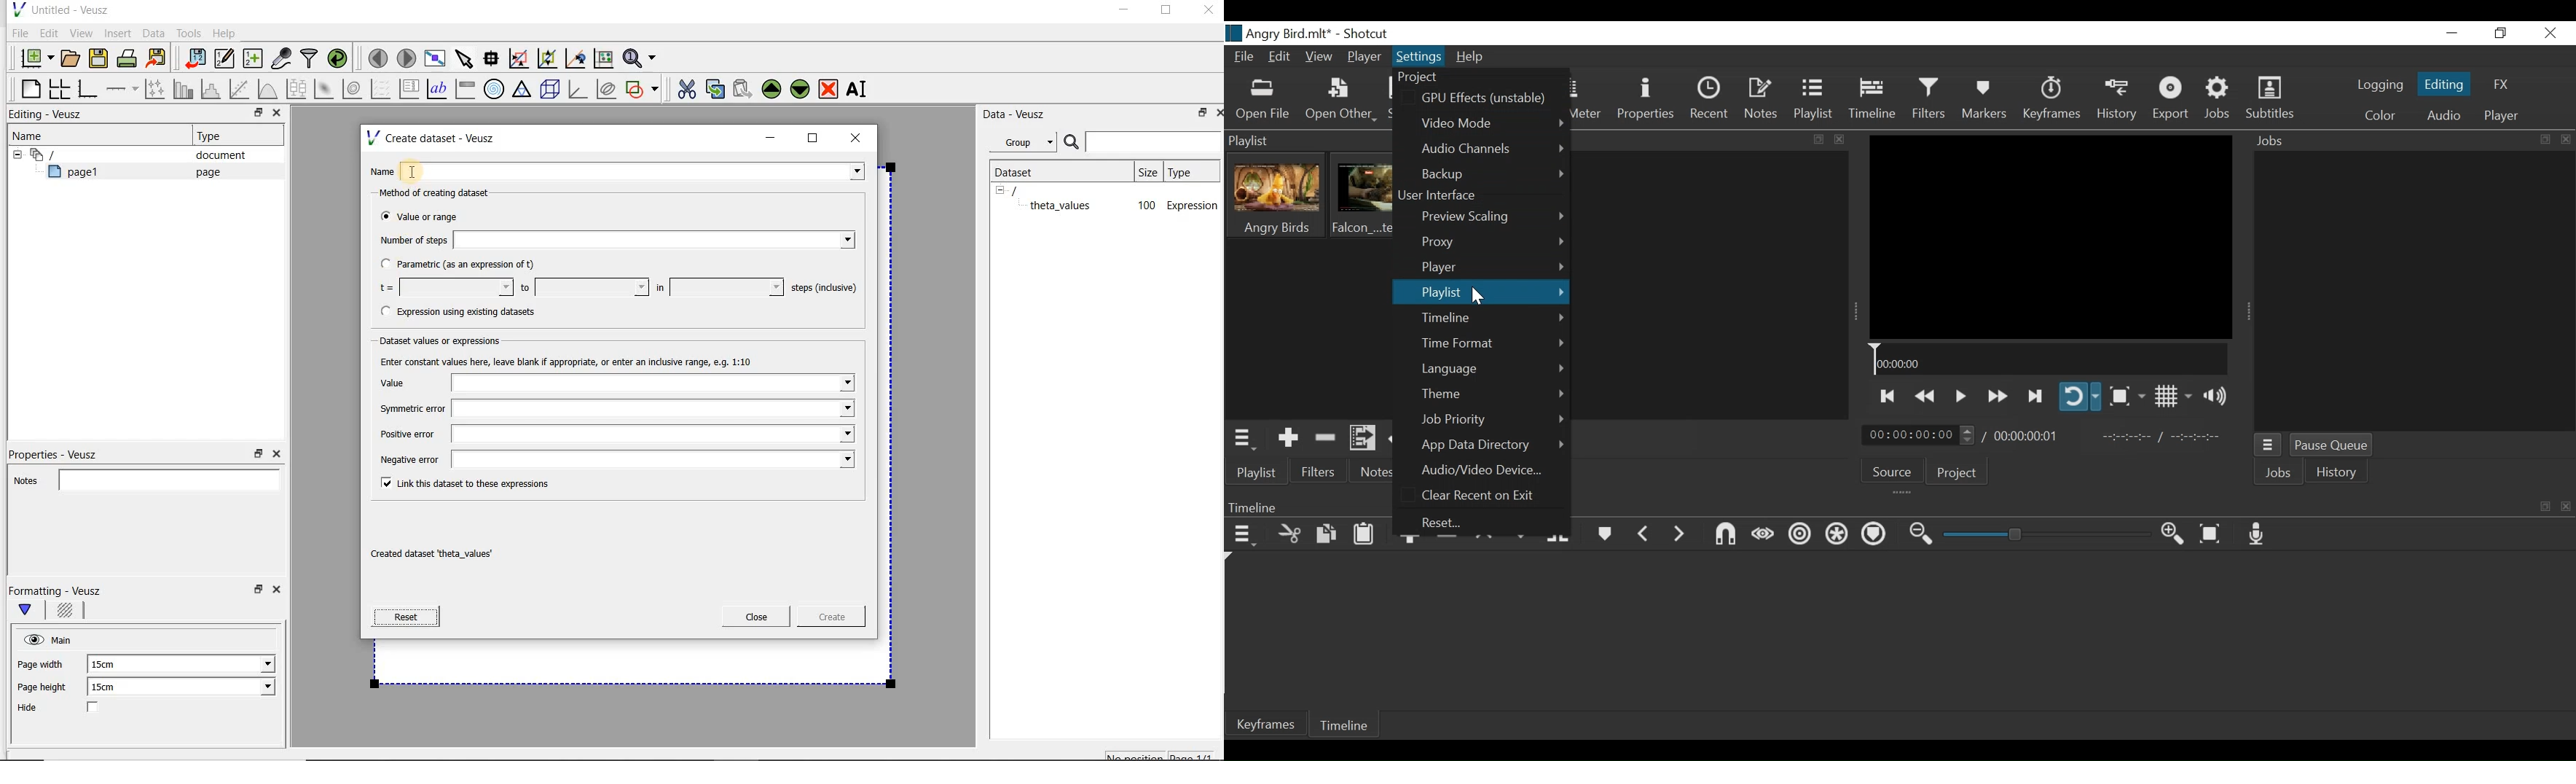  I want to click on Jobs Panel, so click(2414, 292).